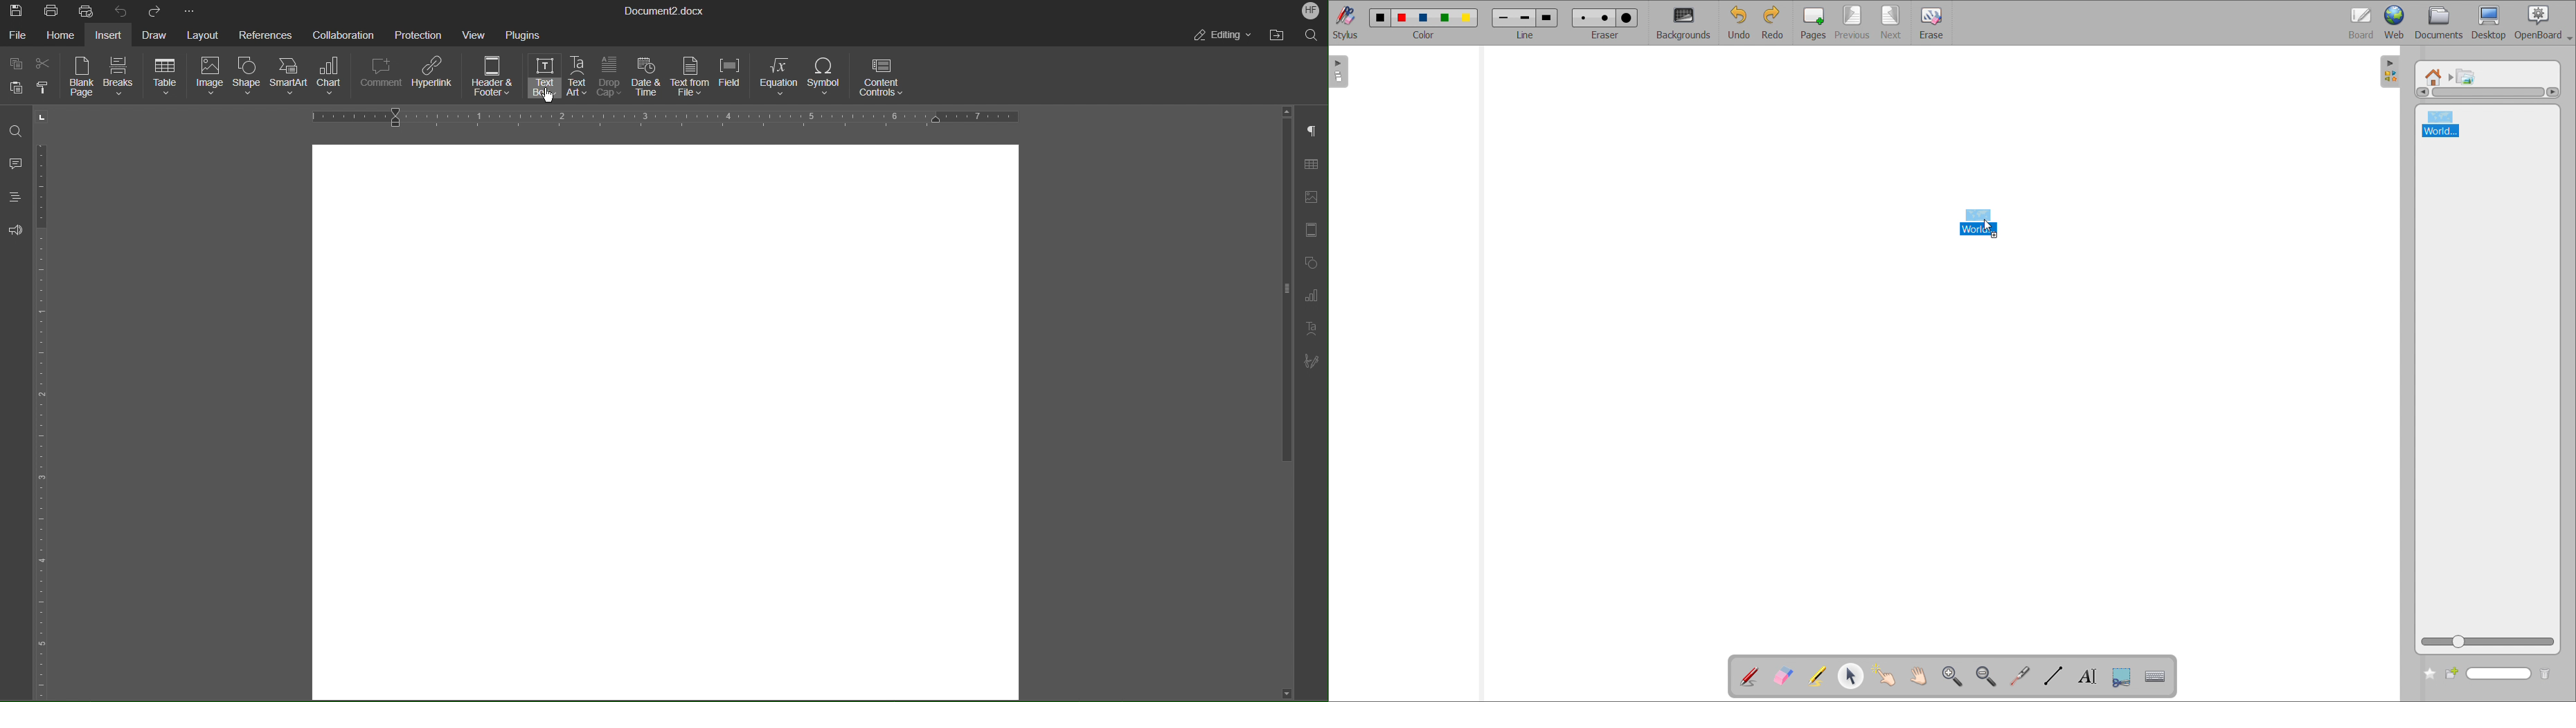 This screenshot has width=2576, height=728. I want to click on Editing, so click(1225, 37).